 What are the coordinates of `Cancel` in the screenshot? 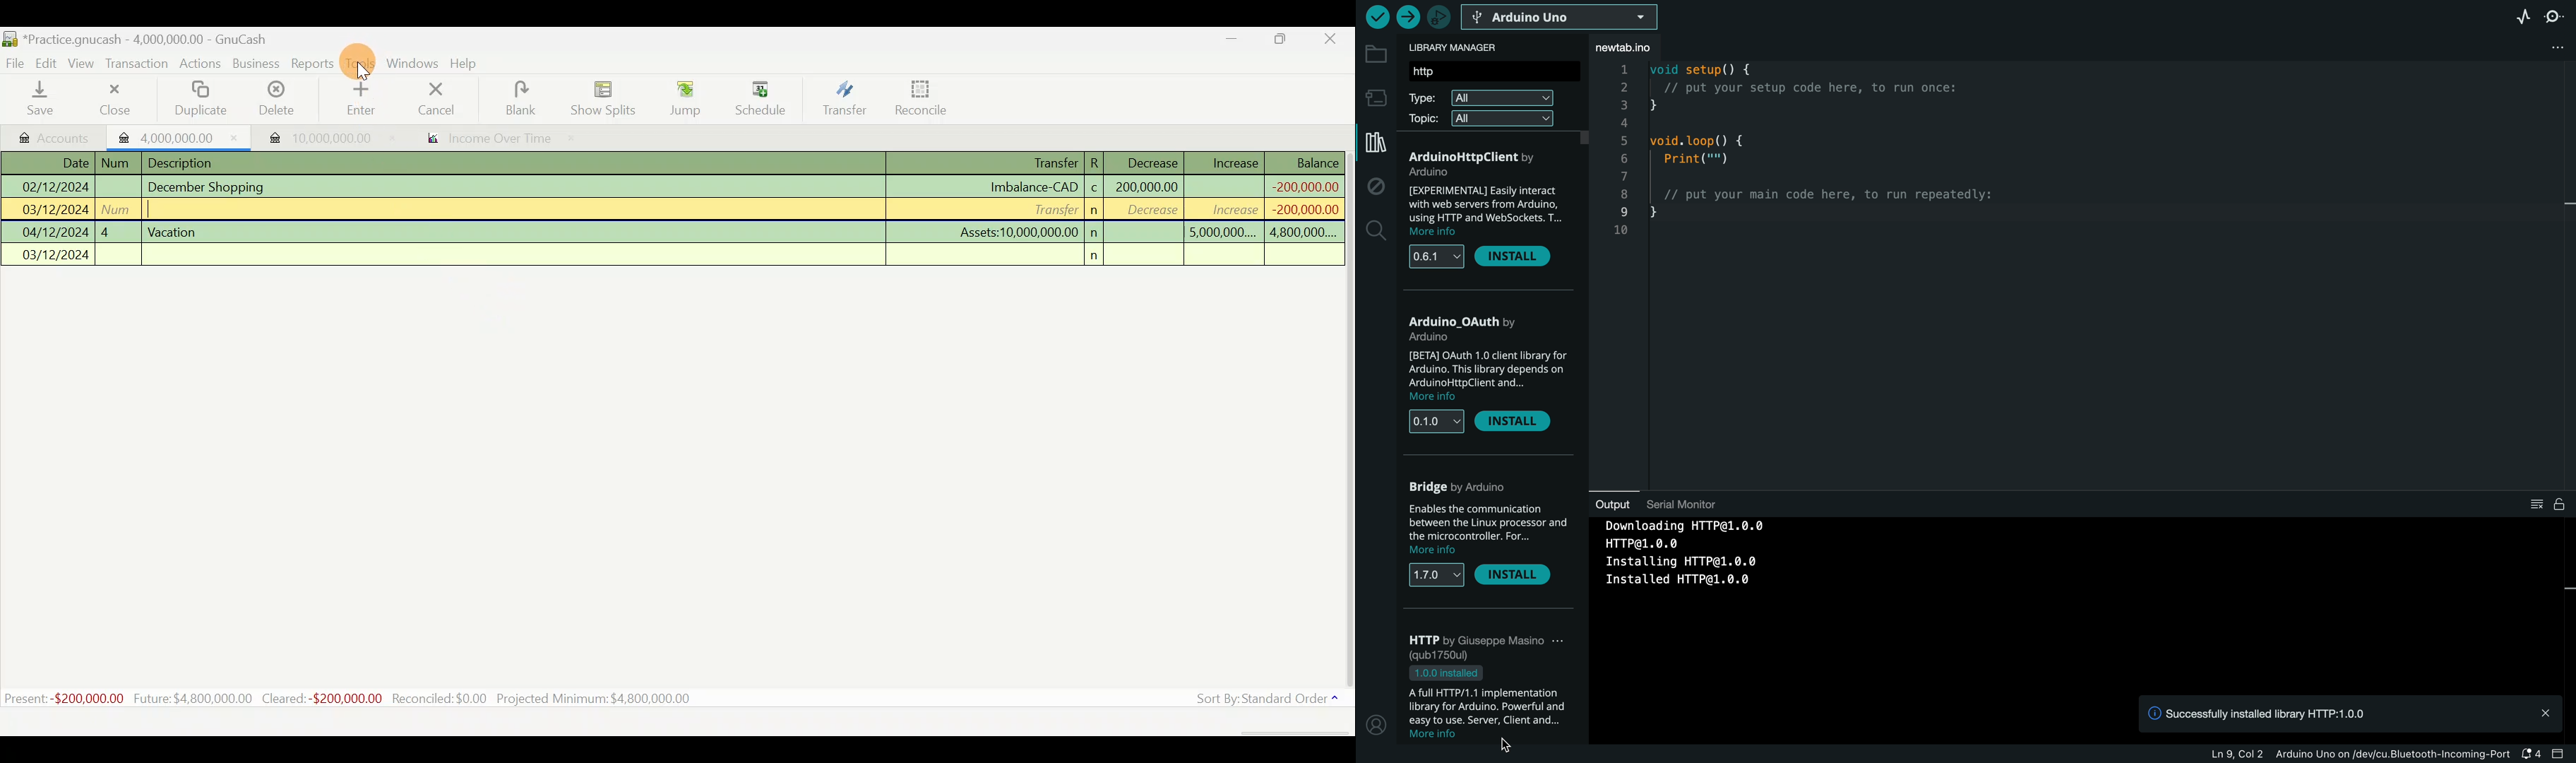 It's located at (433, 100).